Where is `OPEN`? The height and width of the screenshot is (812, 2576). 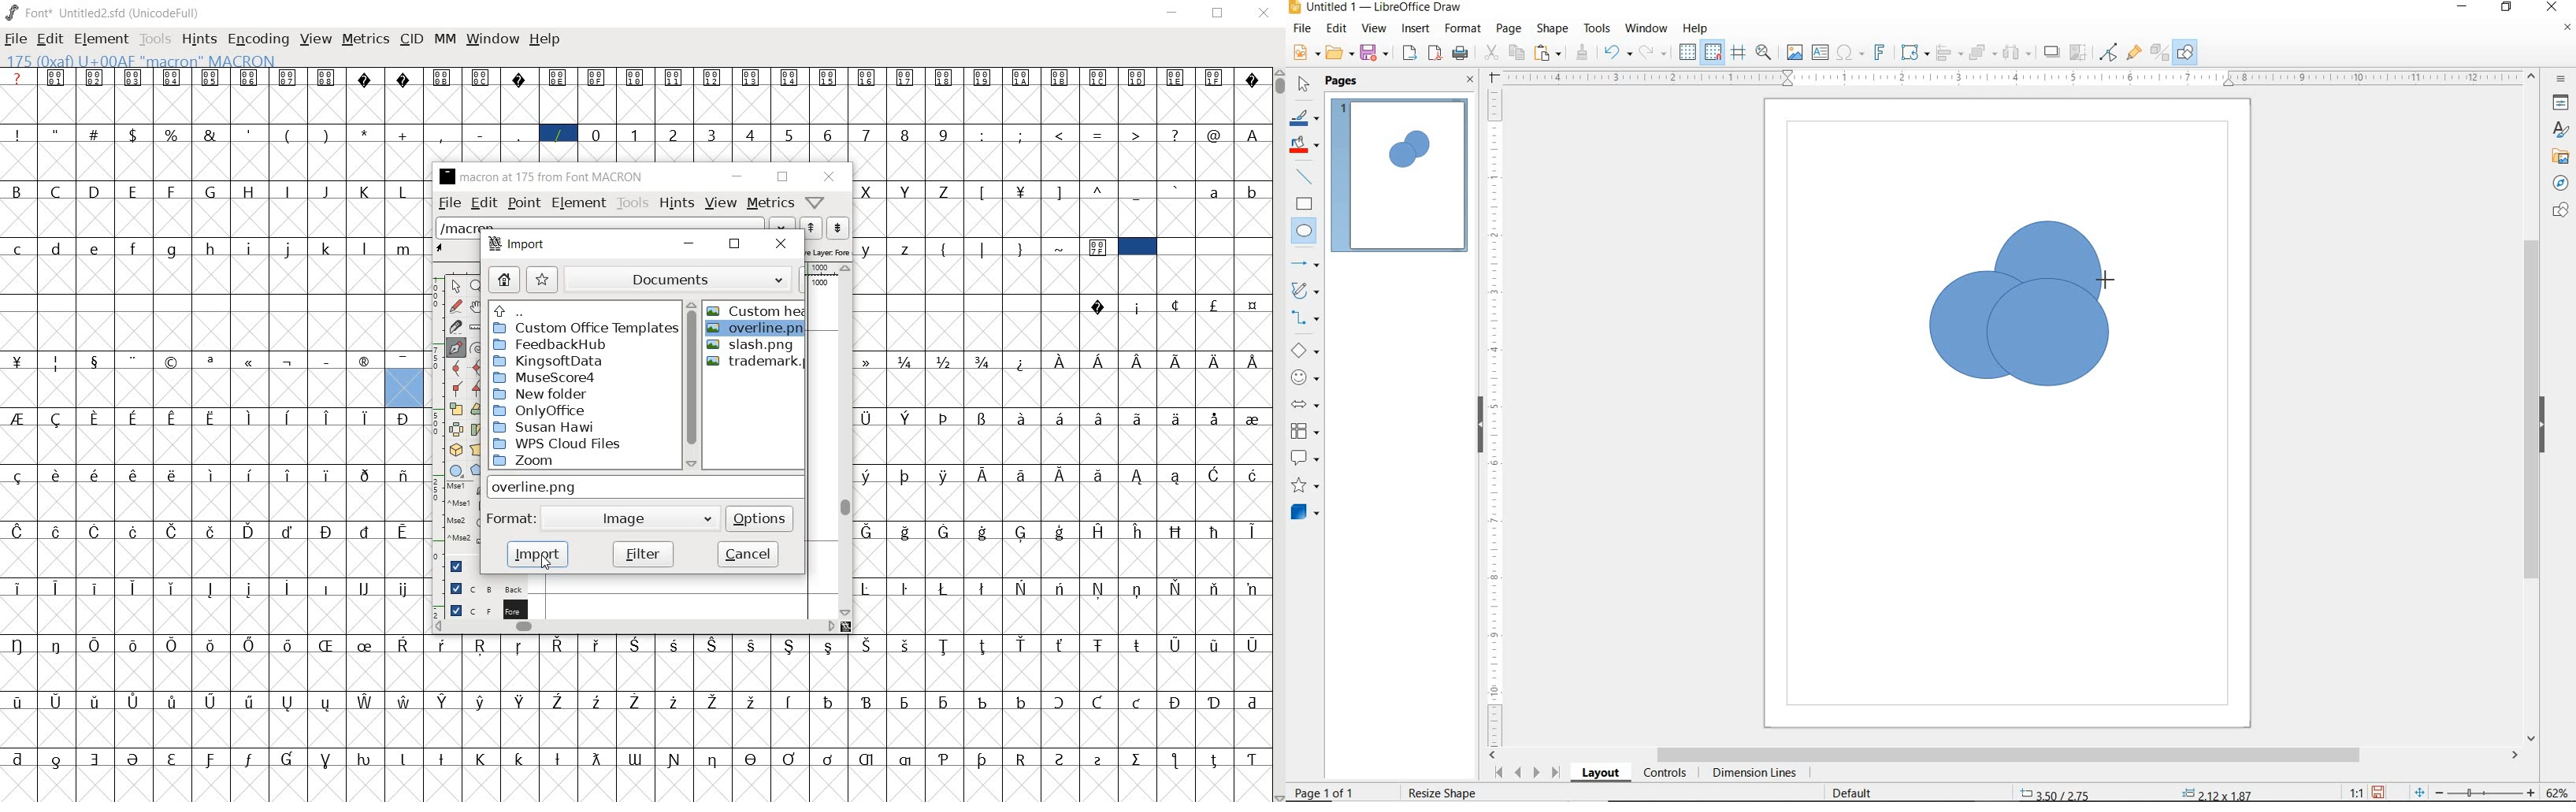 OPEN is located at coordinates (1339, 55).